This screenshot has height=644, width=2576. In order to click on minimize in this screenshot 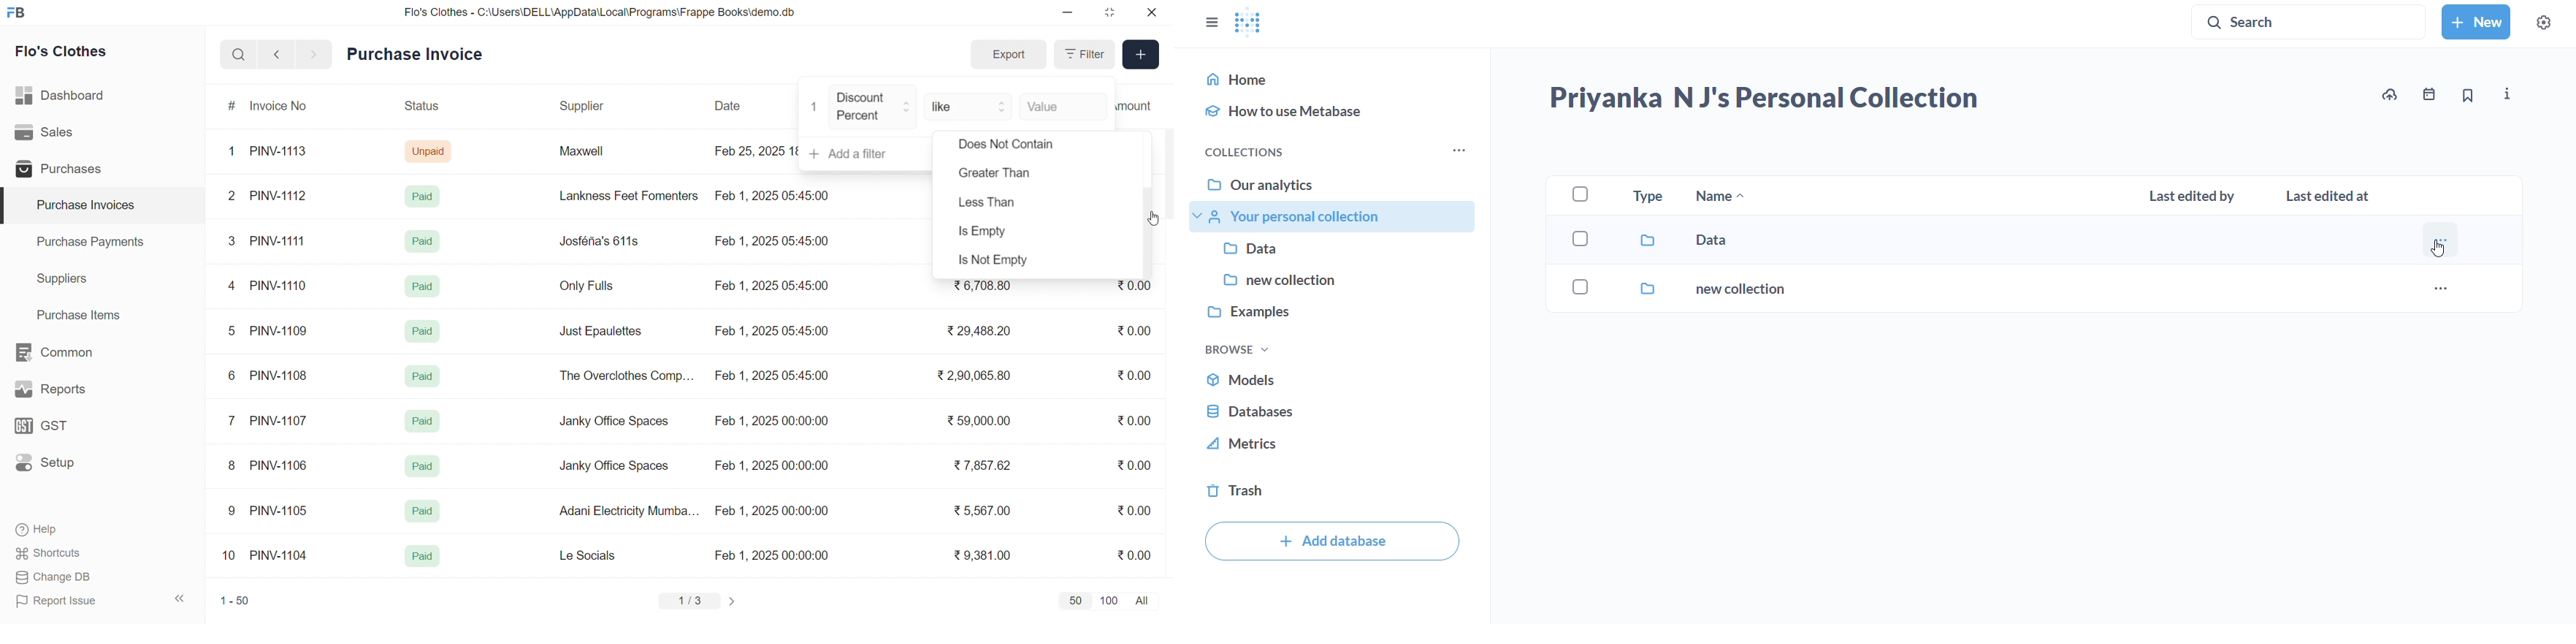, I will do `click(1069, 13)`.